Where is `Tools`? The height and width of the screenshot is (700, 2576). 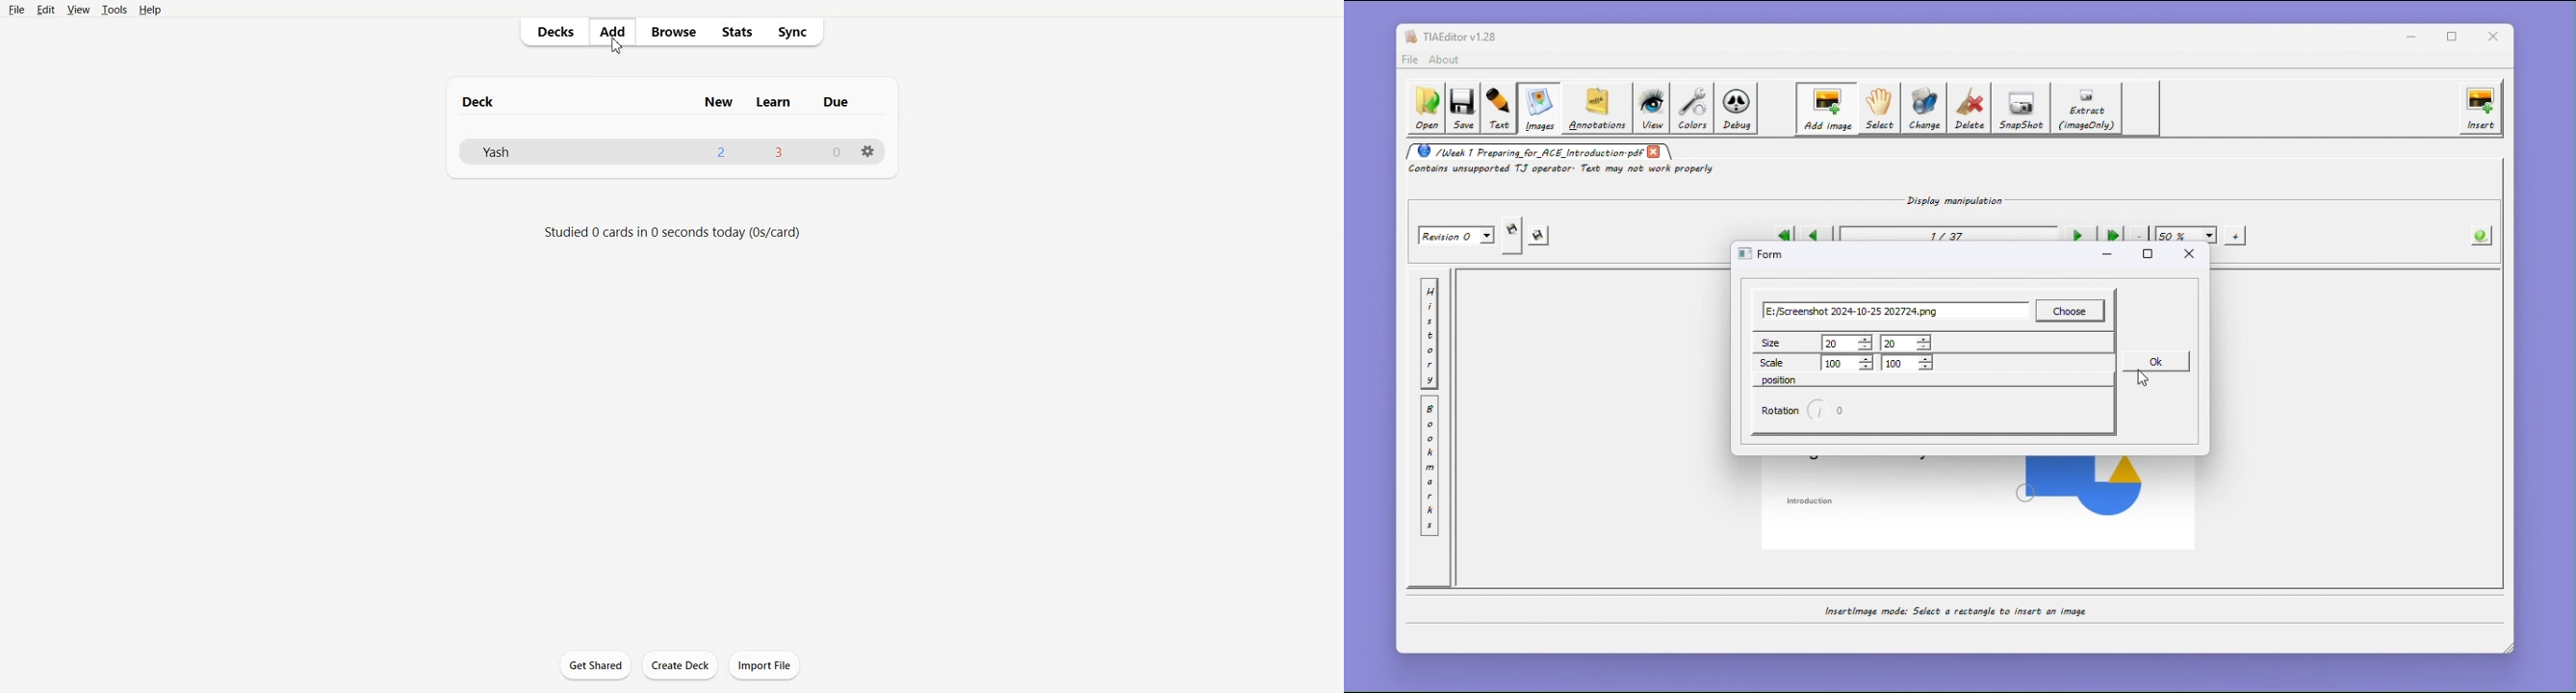 Tools is located at coordinates (114, 9).